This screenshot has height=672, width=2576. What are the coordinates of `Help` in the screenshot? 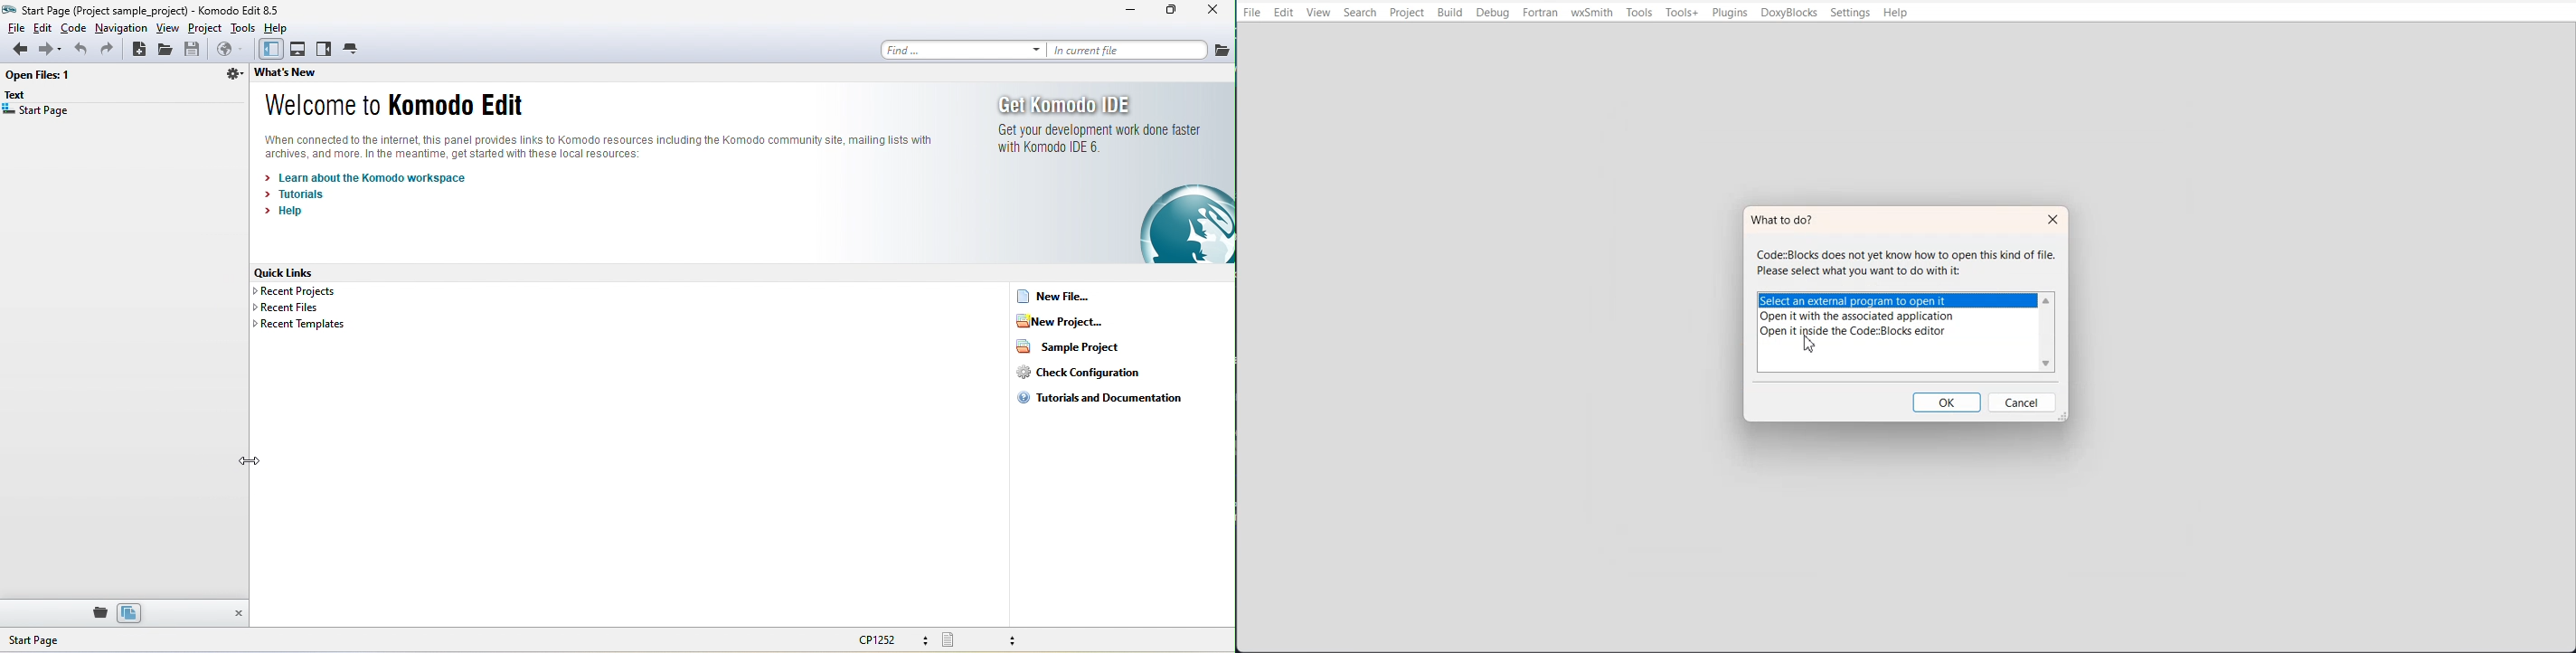 It's located at (1896, 13).